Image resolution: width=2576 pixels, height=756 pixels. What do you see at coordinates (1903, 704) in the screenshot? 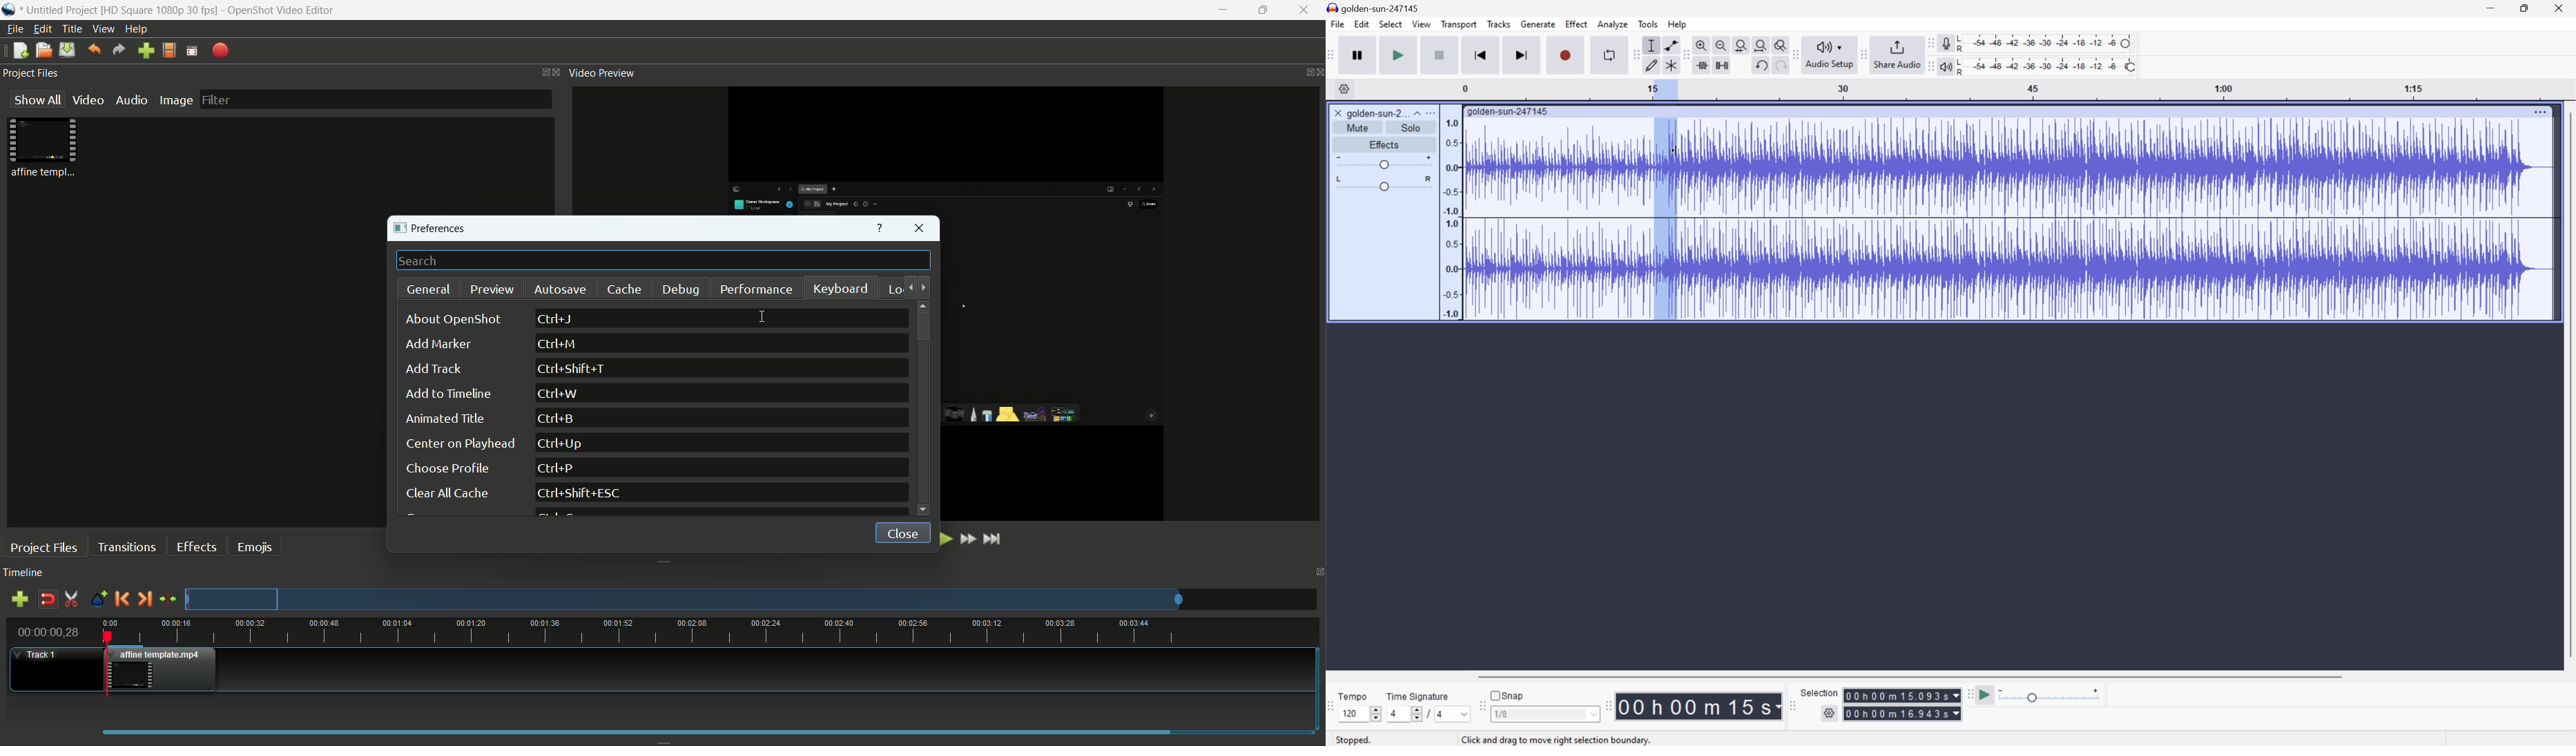
I see `Selection` at bounding box center [1903, 704].